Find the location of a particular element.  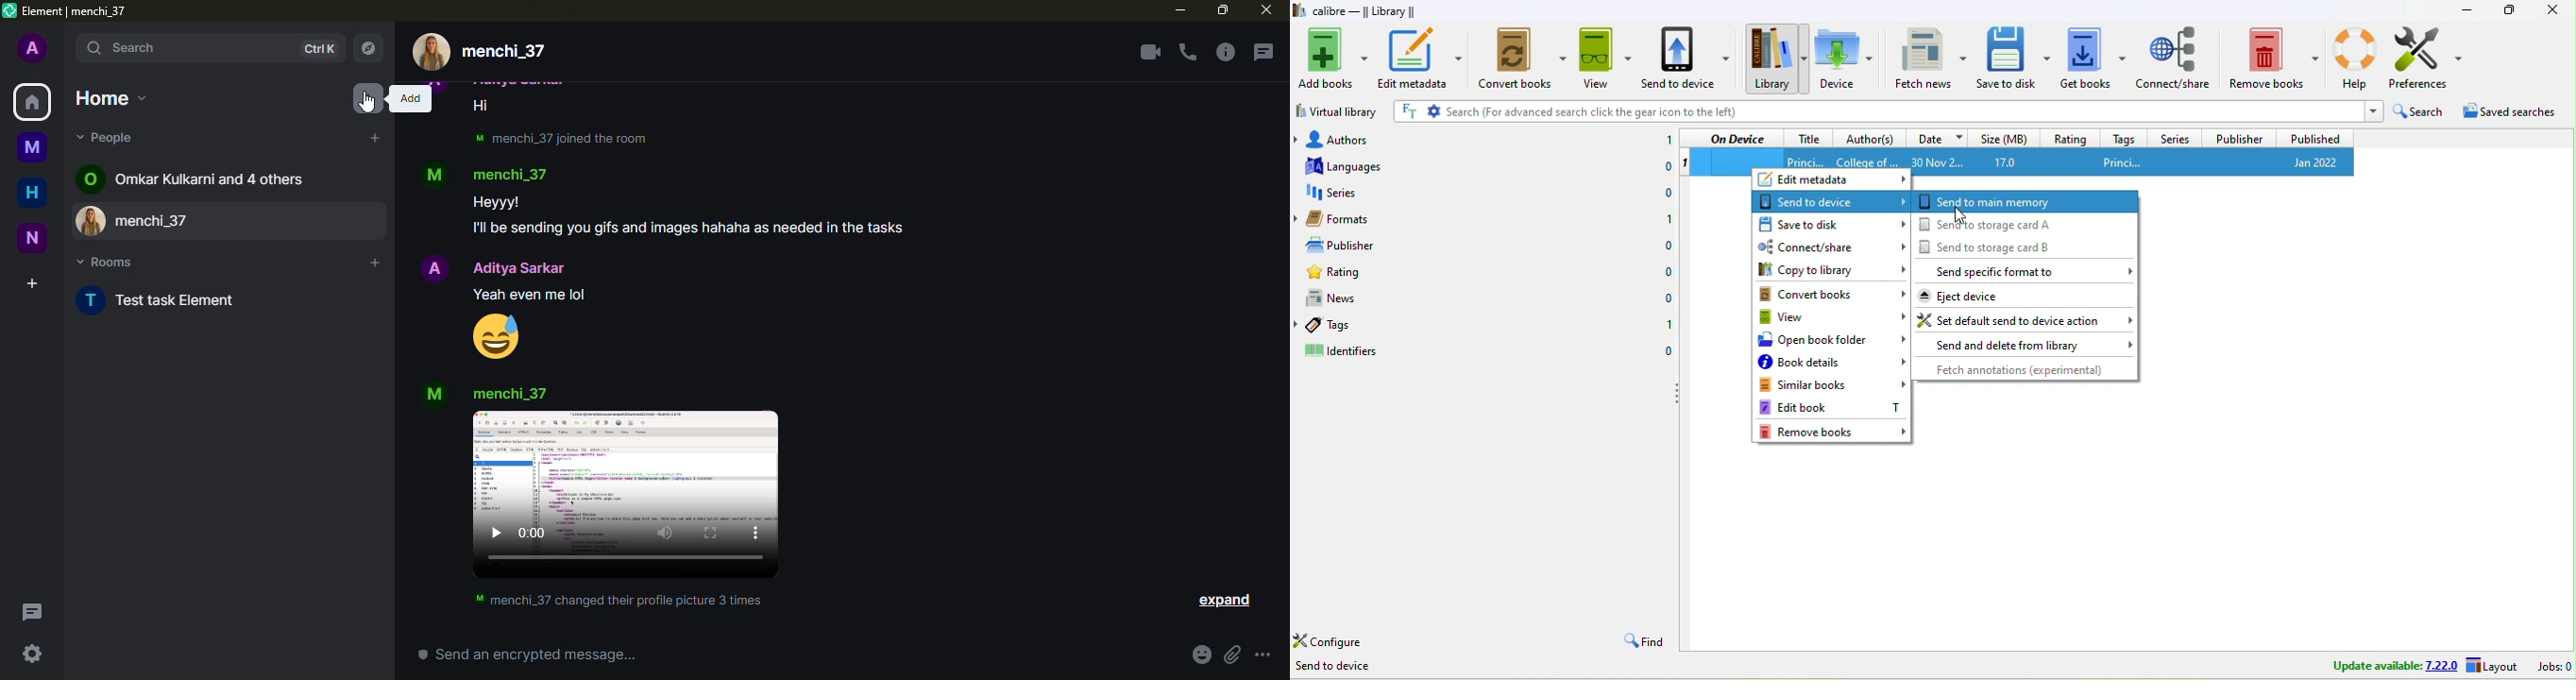

minimize is located at coordinates (2467, 9).